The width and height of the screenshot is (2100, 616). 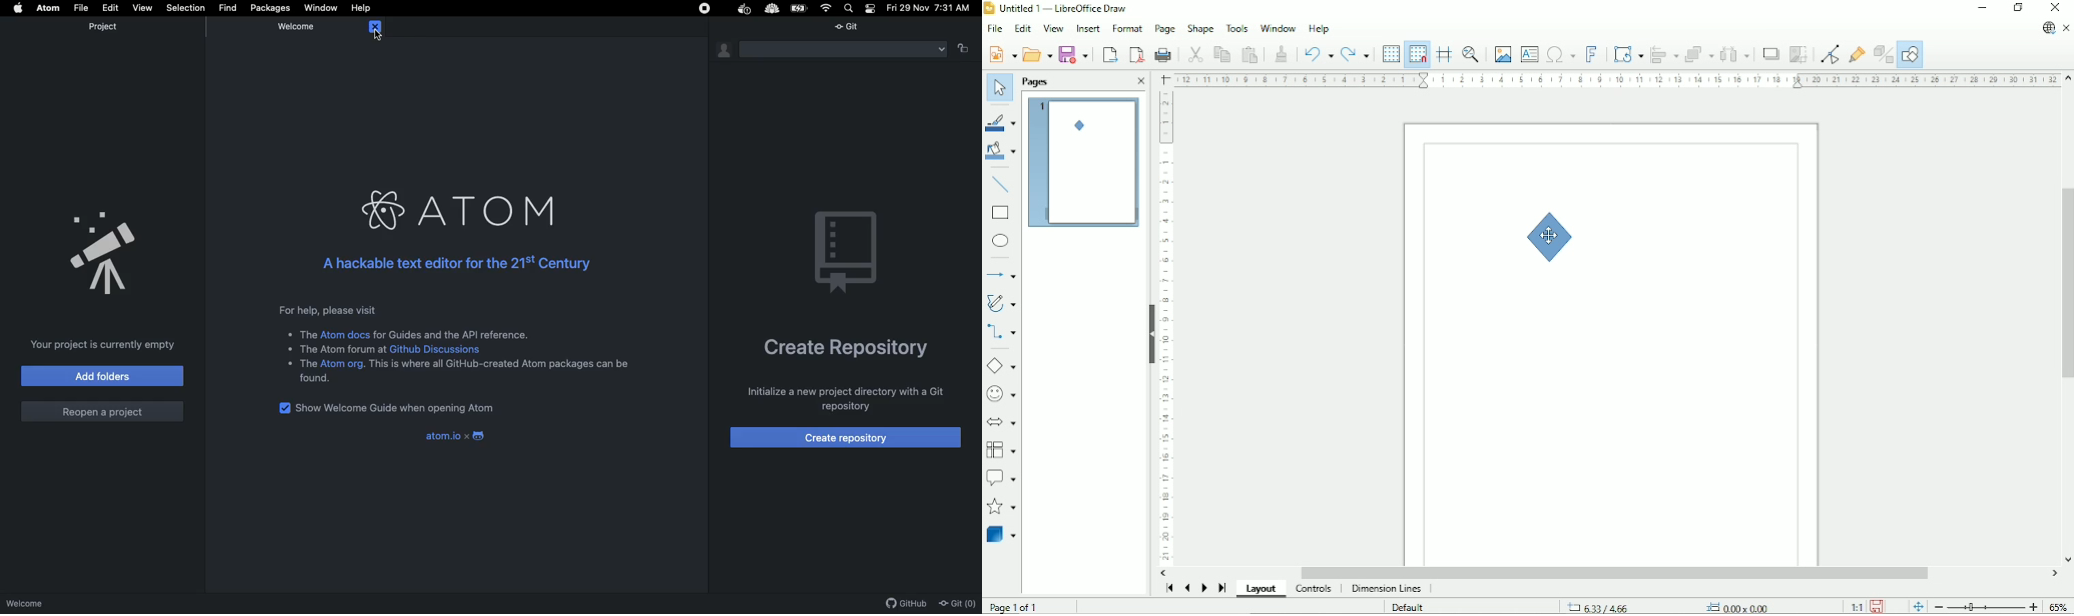 What do you see at coordinates (1549, 236) in the screenshot?
I see `Shape` at bounding box center [1549, 236].